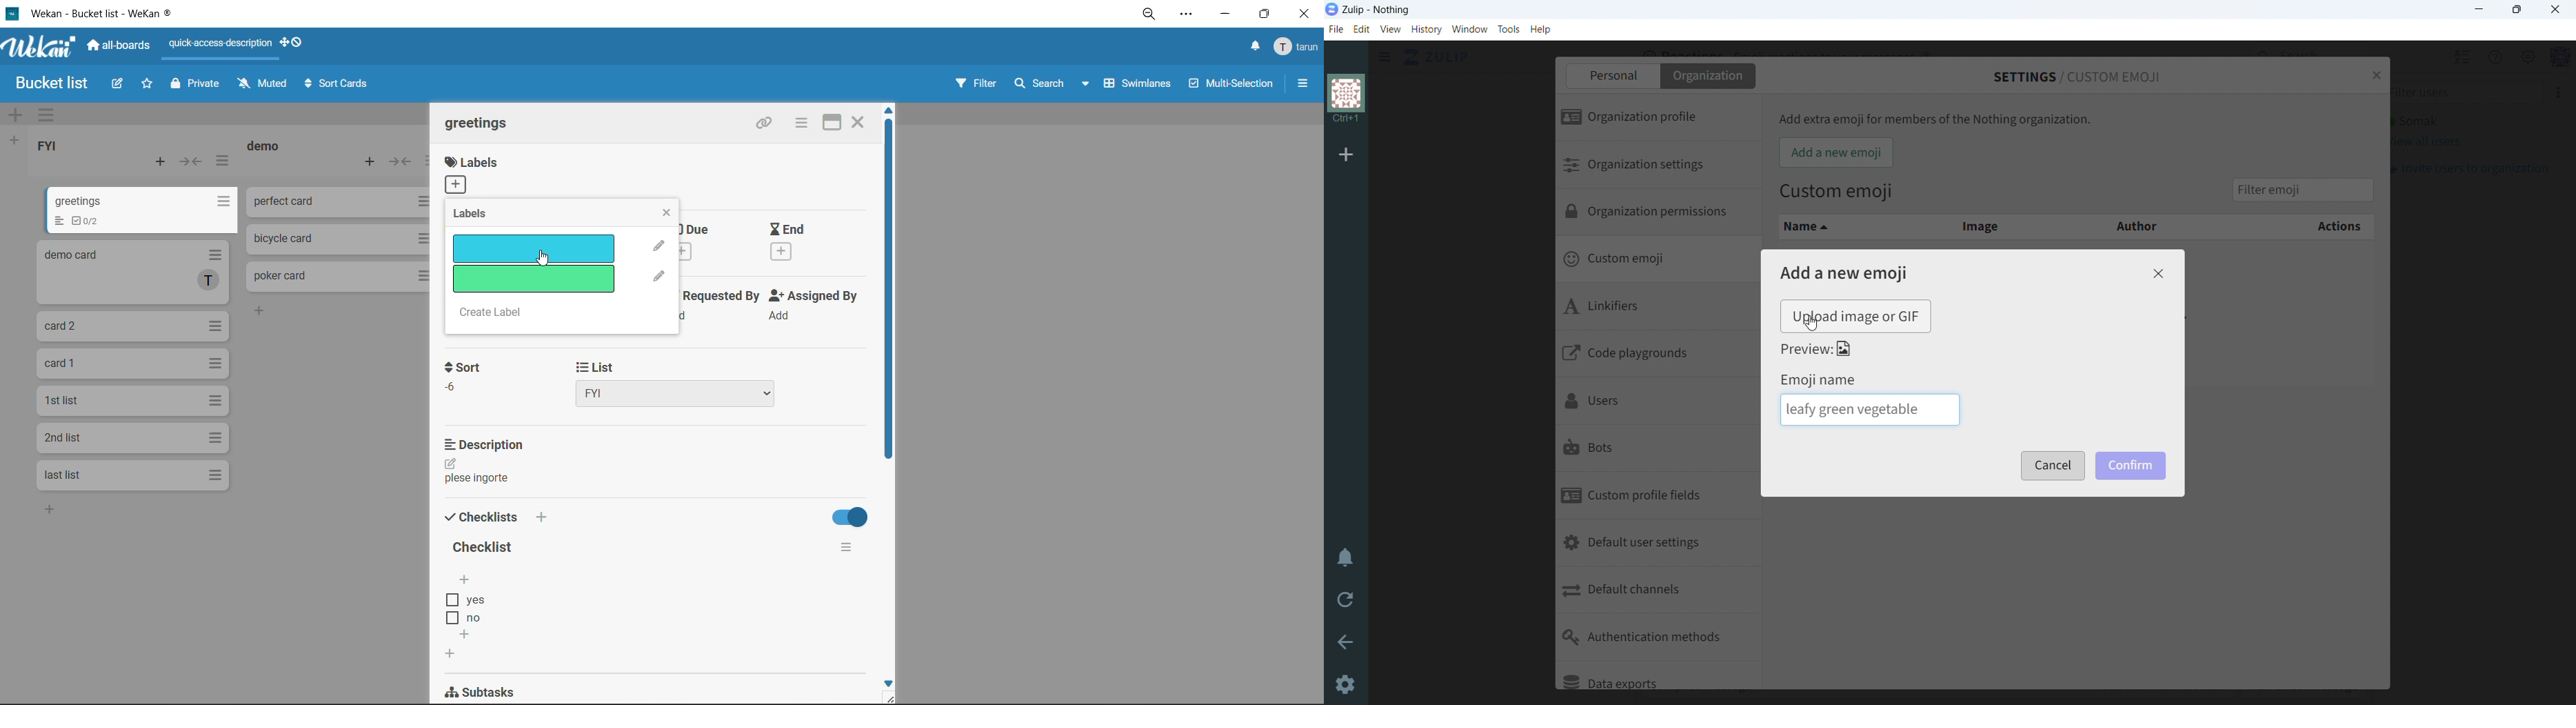 This screenshot has width=2576, height=728. What do you see at coordinates (2128, 227) in the screenshot?
I see `author` at bounding box center [2128, 227].